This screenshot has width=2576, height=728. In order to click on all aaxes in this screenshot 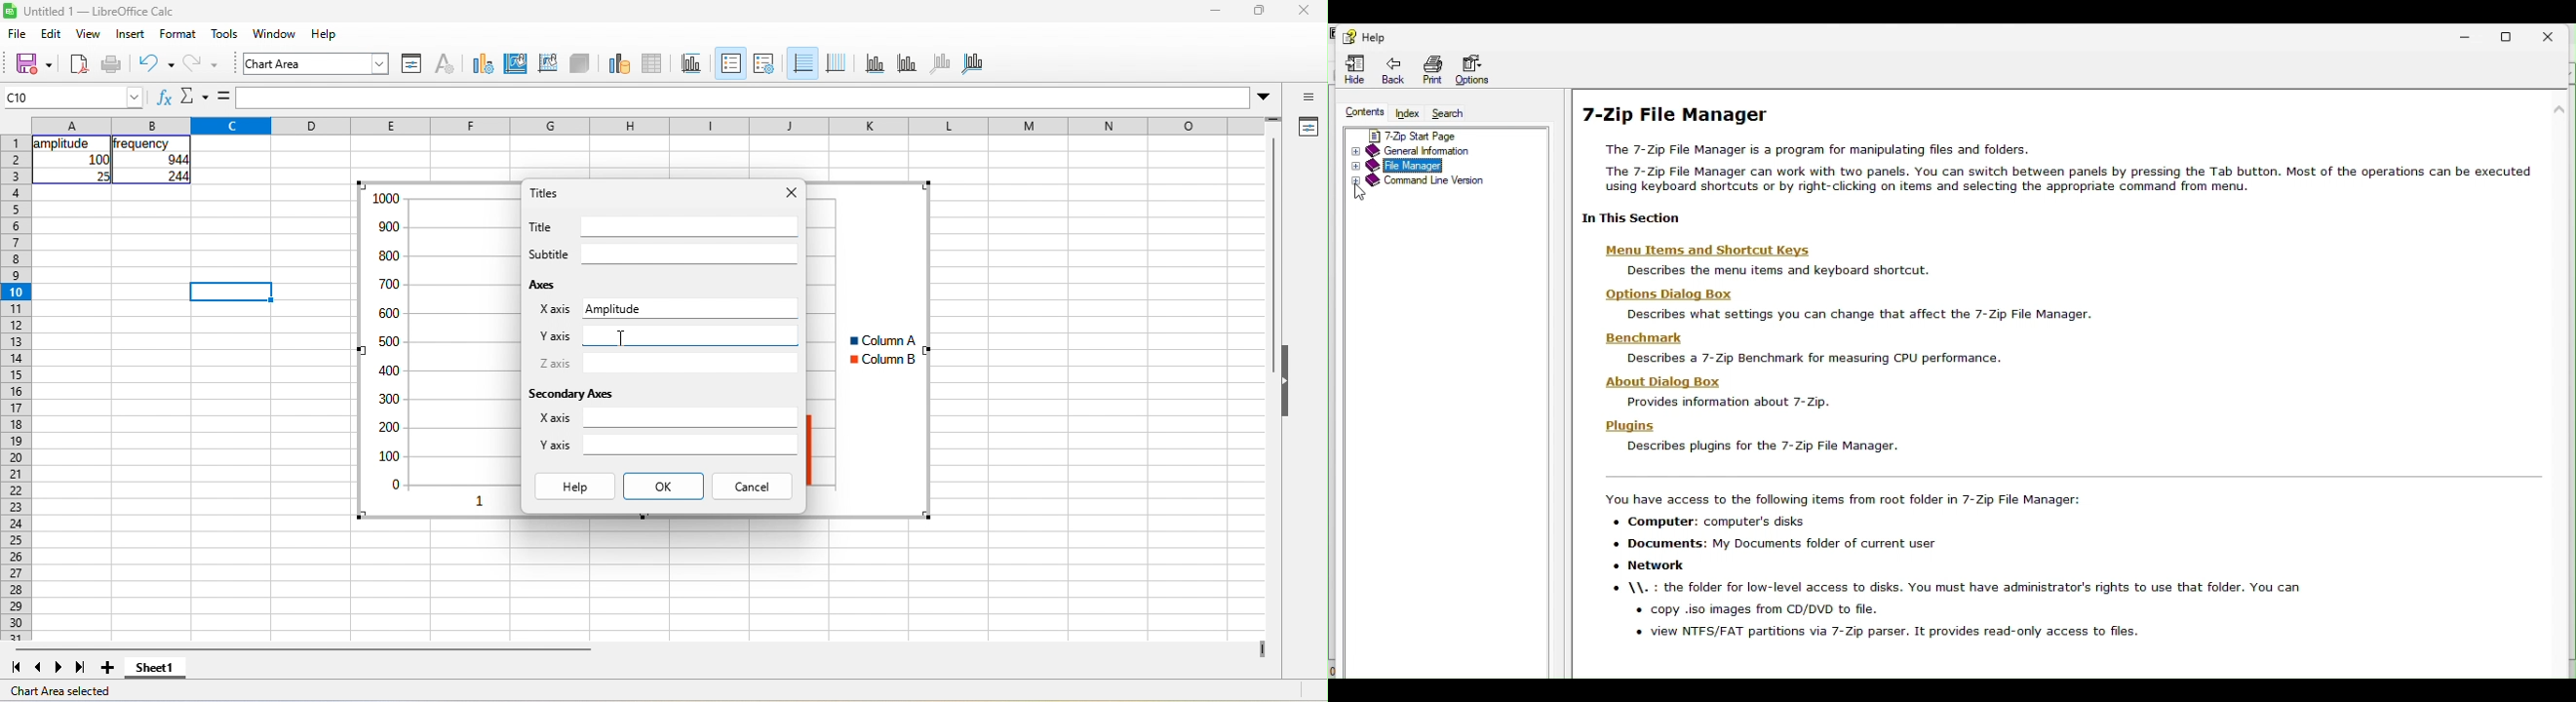, I will do `click(972, 64)`.